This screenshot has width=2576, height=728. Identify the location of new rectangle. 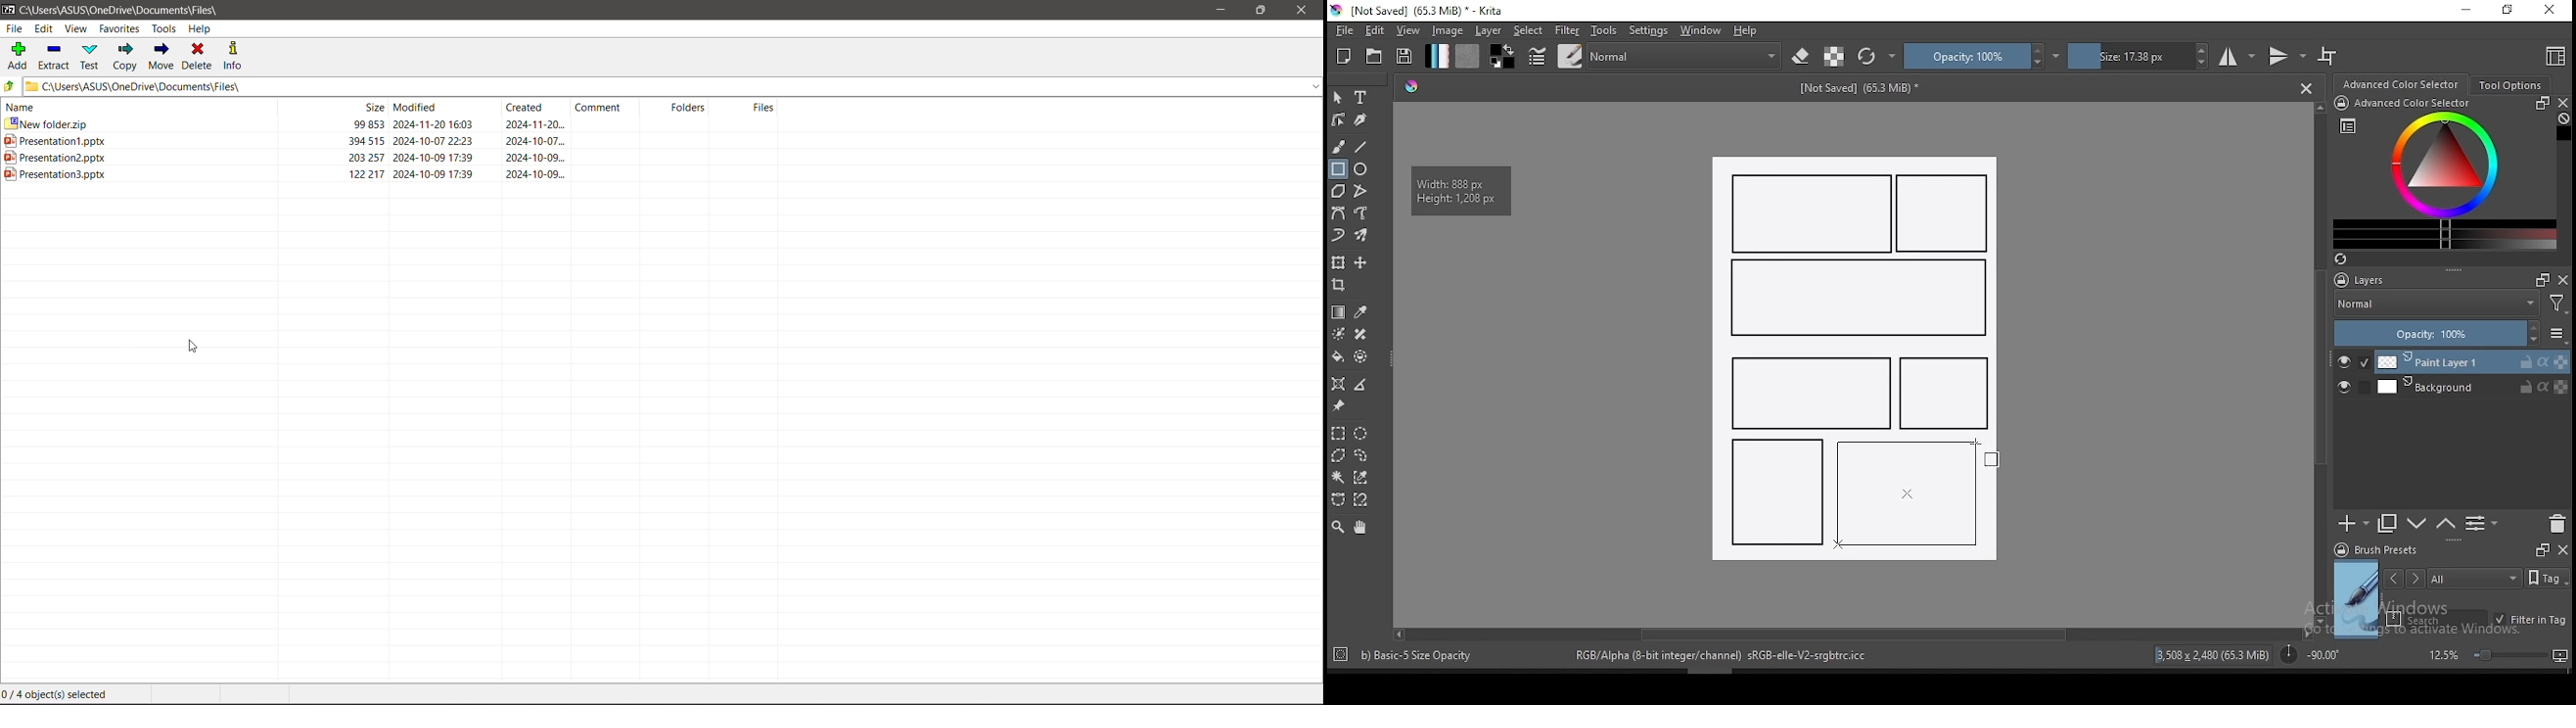
(1807, 391).